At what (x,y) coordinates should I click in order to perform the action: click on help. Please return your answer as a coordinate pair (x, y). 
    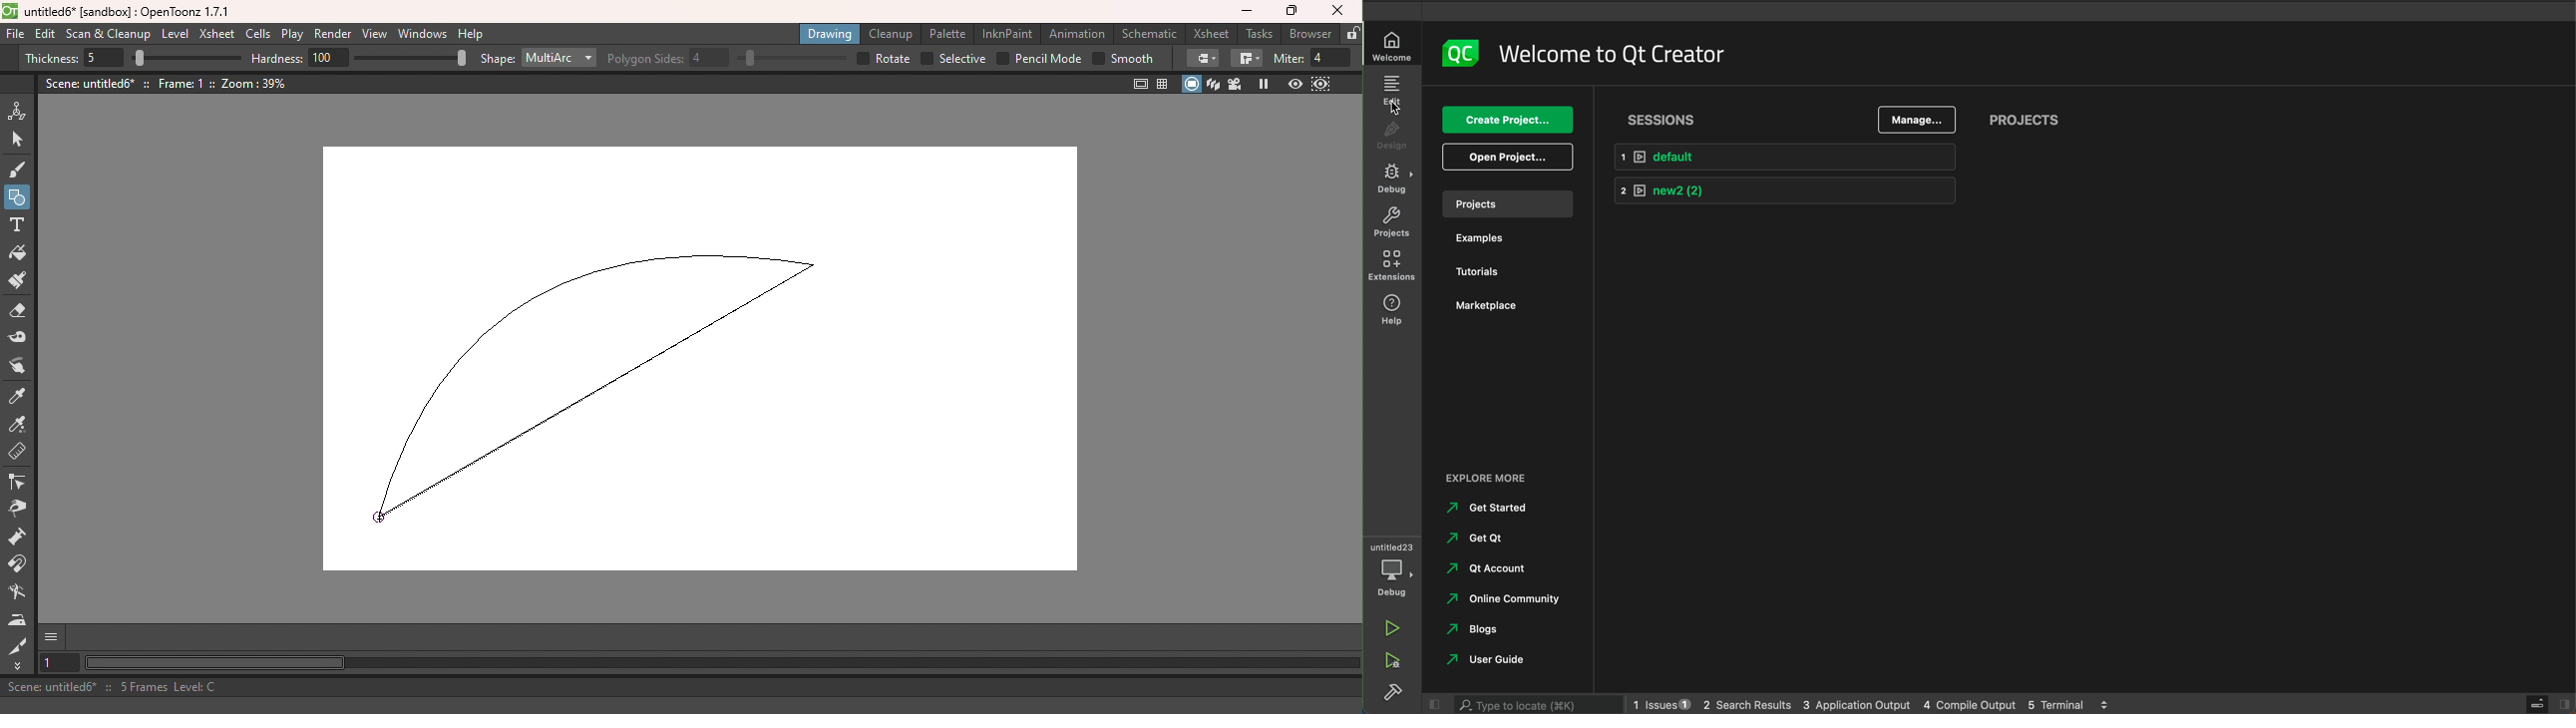
    Looking at the image, I should click on (1392, 311).